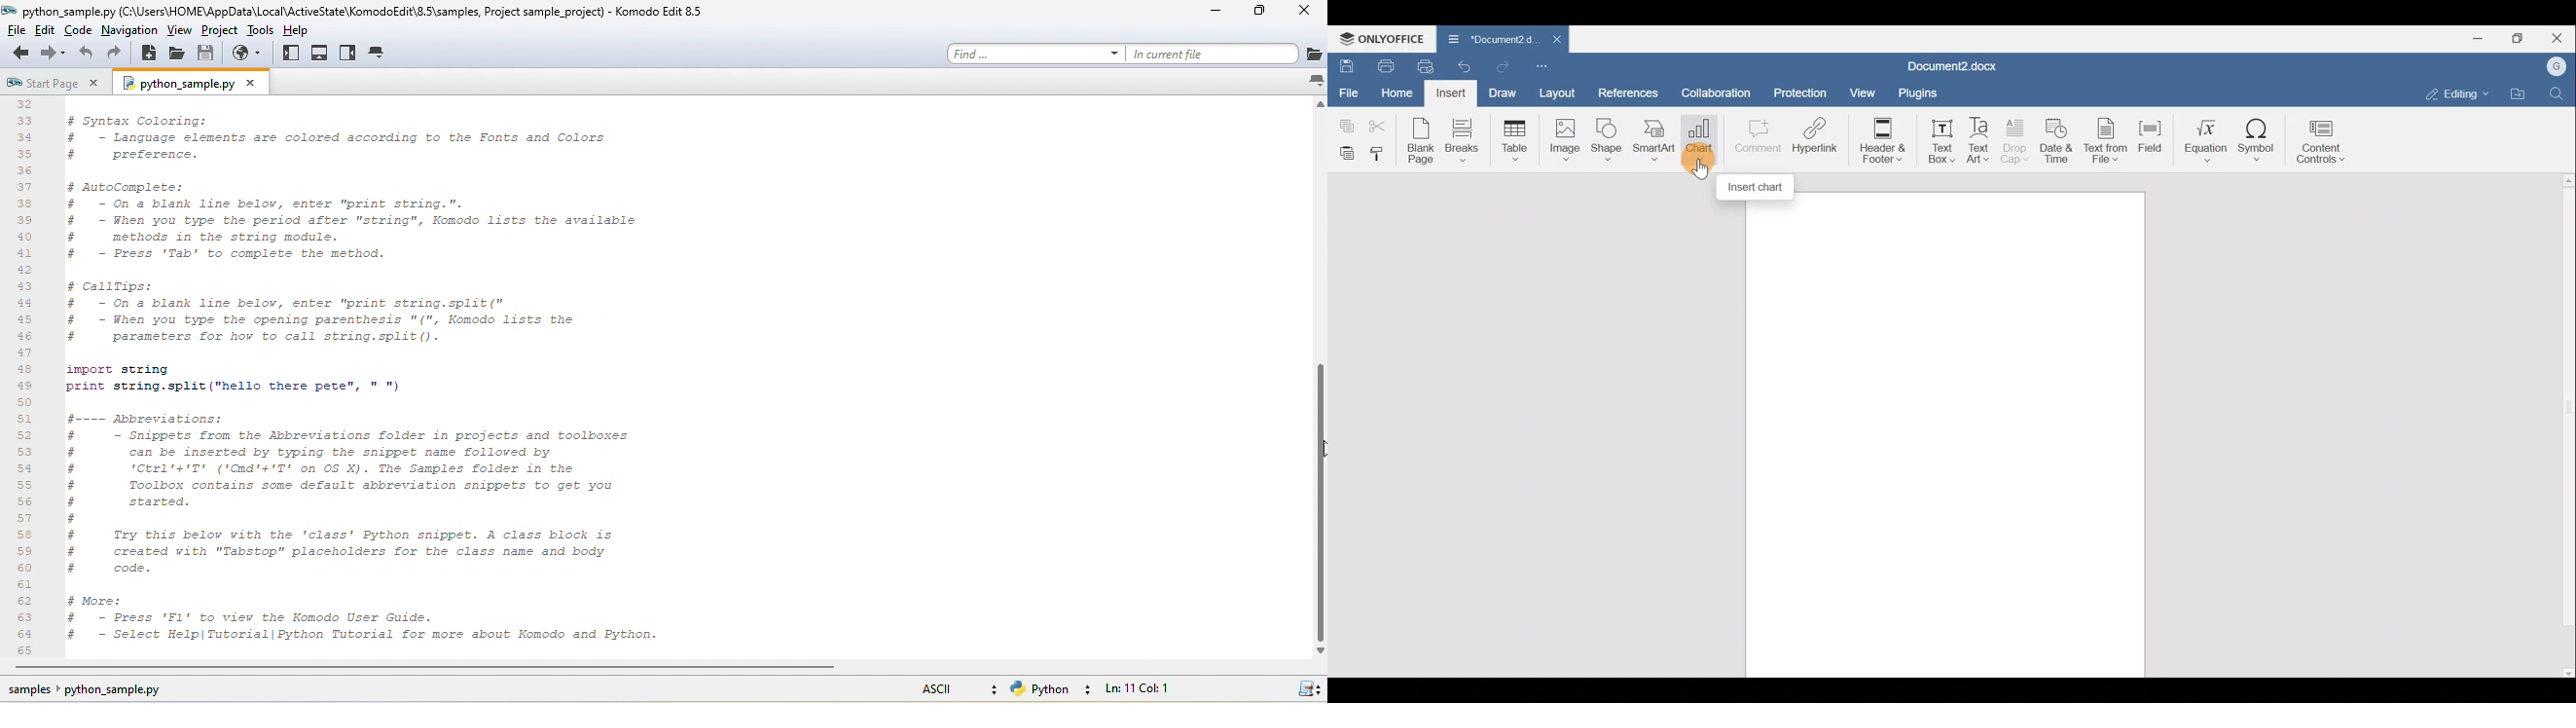 The width and height of the screenshot is (2576, 728). What do you see at coordinates (1547, 66) in the screenshot?
I see `Customize quick access toolbar` at bounding box center [1547, 66].